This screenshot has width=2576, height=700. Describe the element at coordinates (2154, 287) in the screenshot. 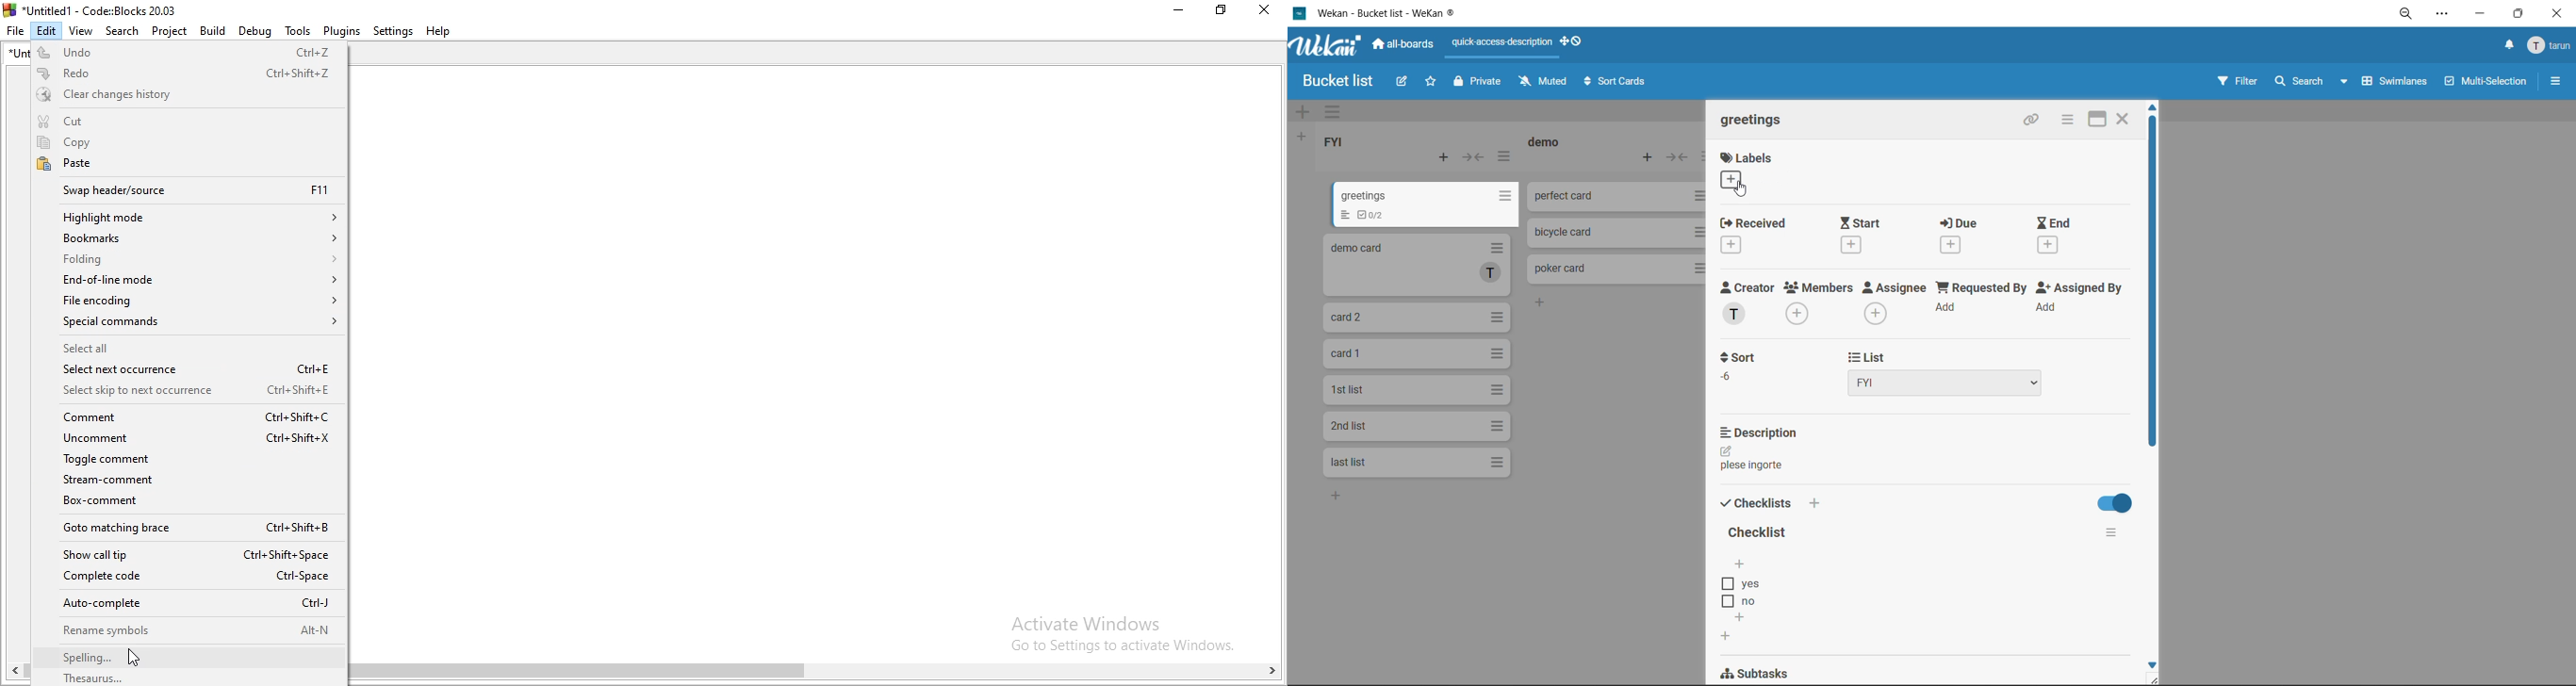

I see `vertical scroll bar` at that location.